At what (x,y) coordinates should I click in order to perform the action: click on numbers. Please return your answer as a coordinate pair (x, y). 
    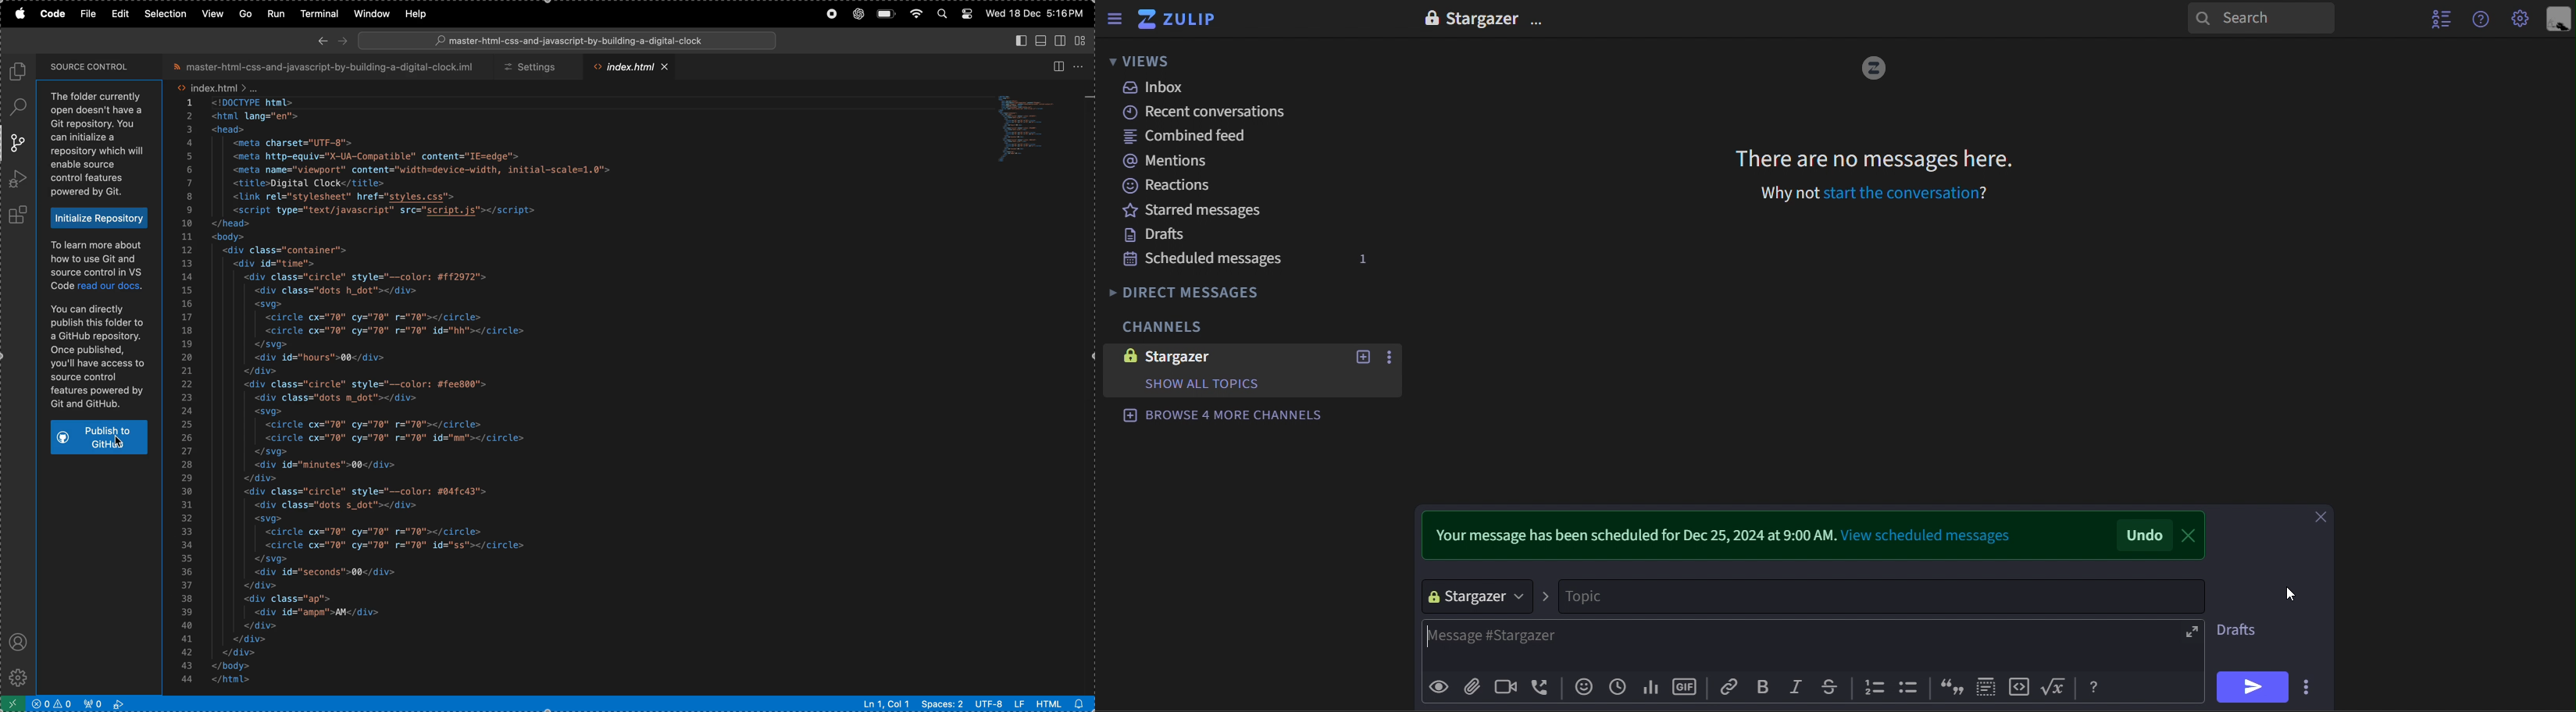
    Looking at the image, I should click on (189, 393).